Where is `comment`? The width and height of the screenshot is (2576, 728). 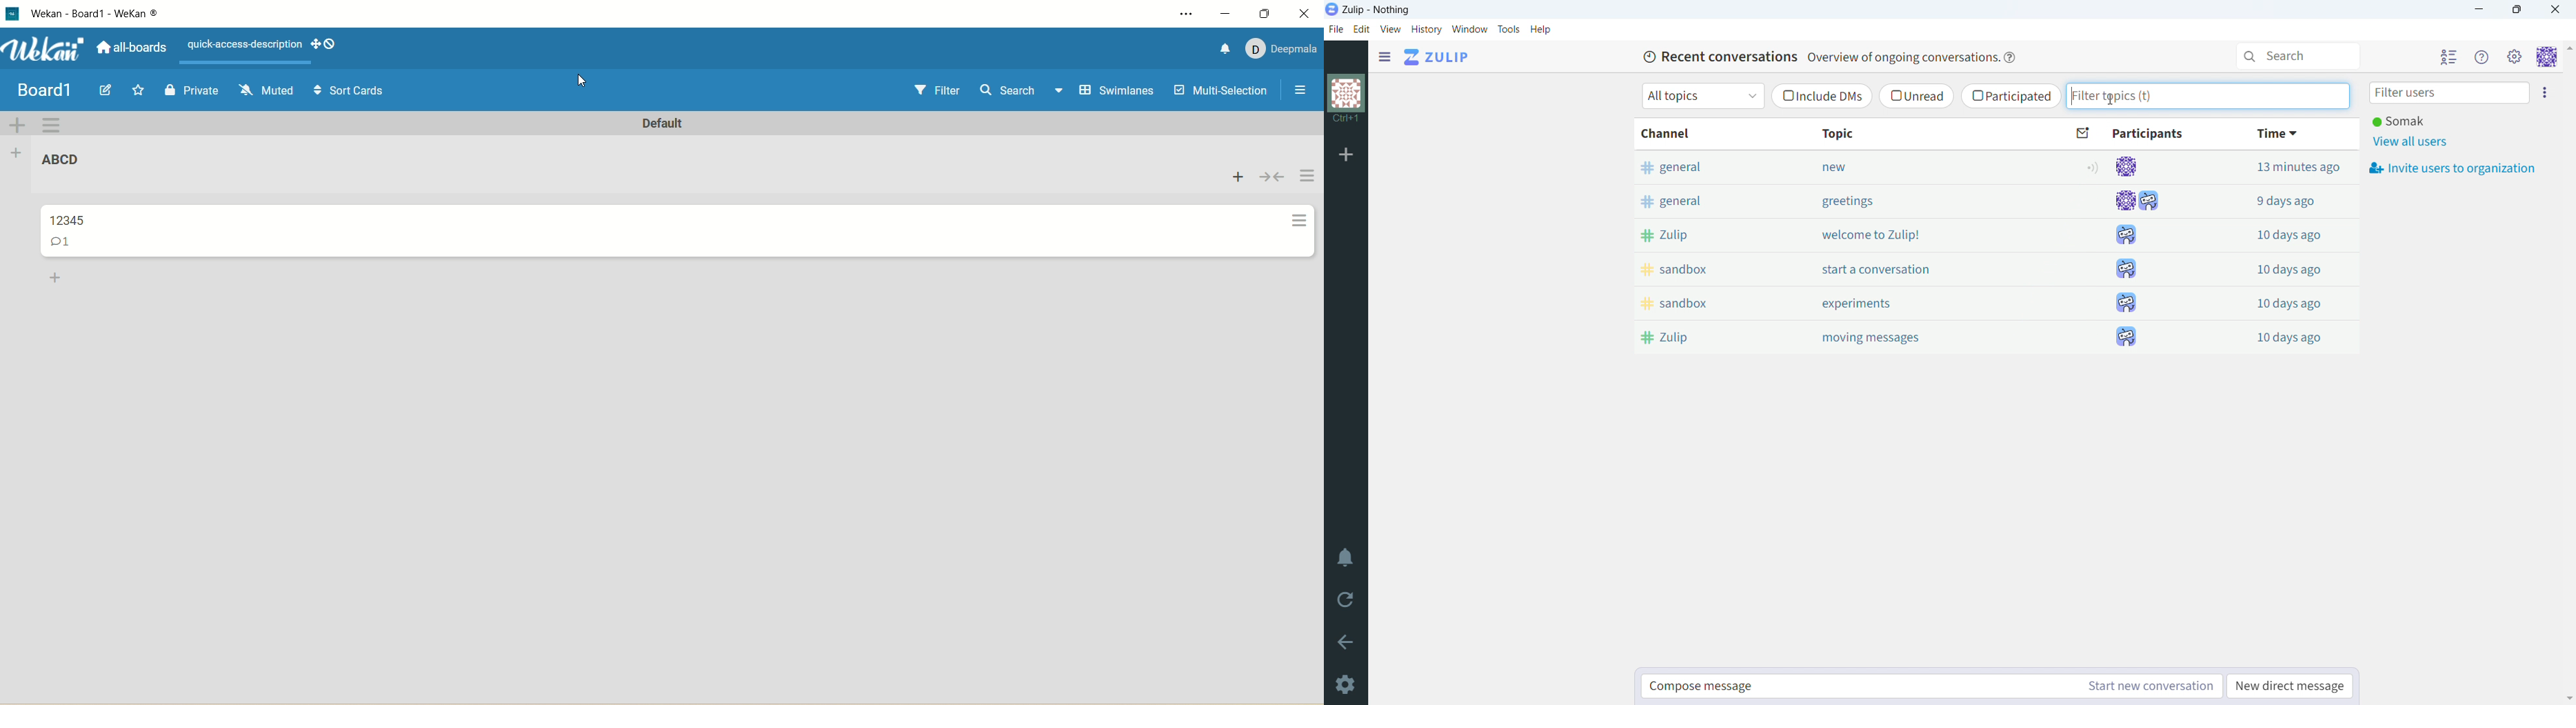
comment is located at coordinates (65, 244).